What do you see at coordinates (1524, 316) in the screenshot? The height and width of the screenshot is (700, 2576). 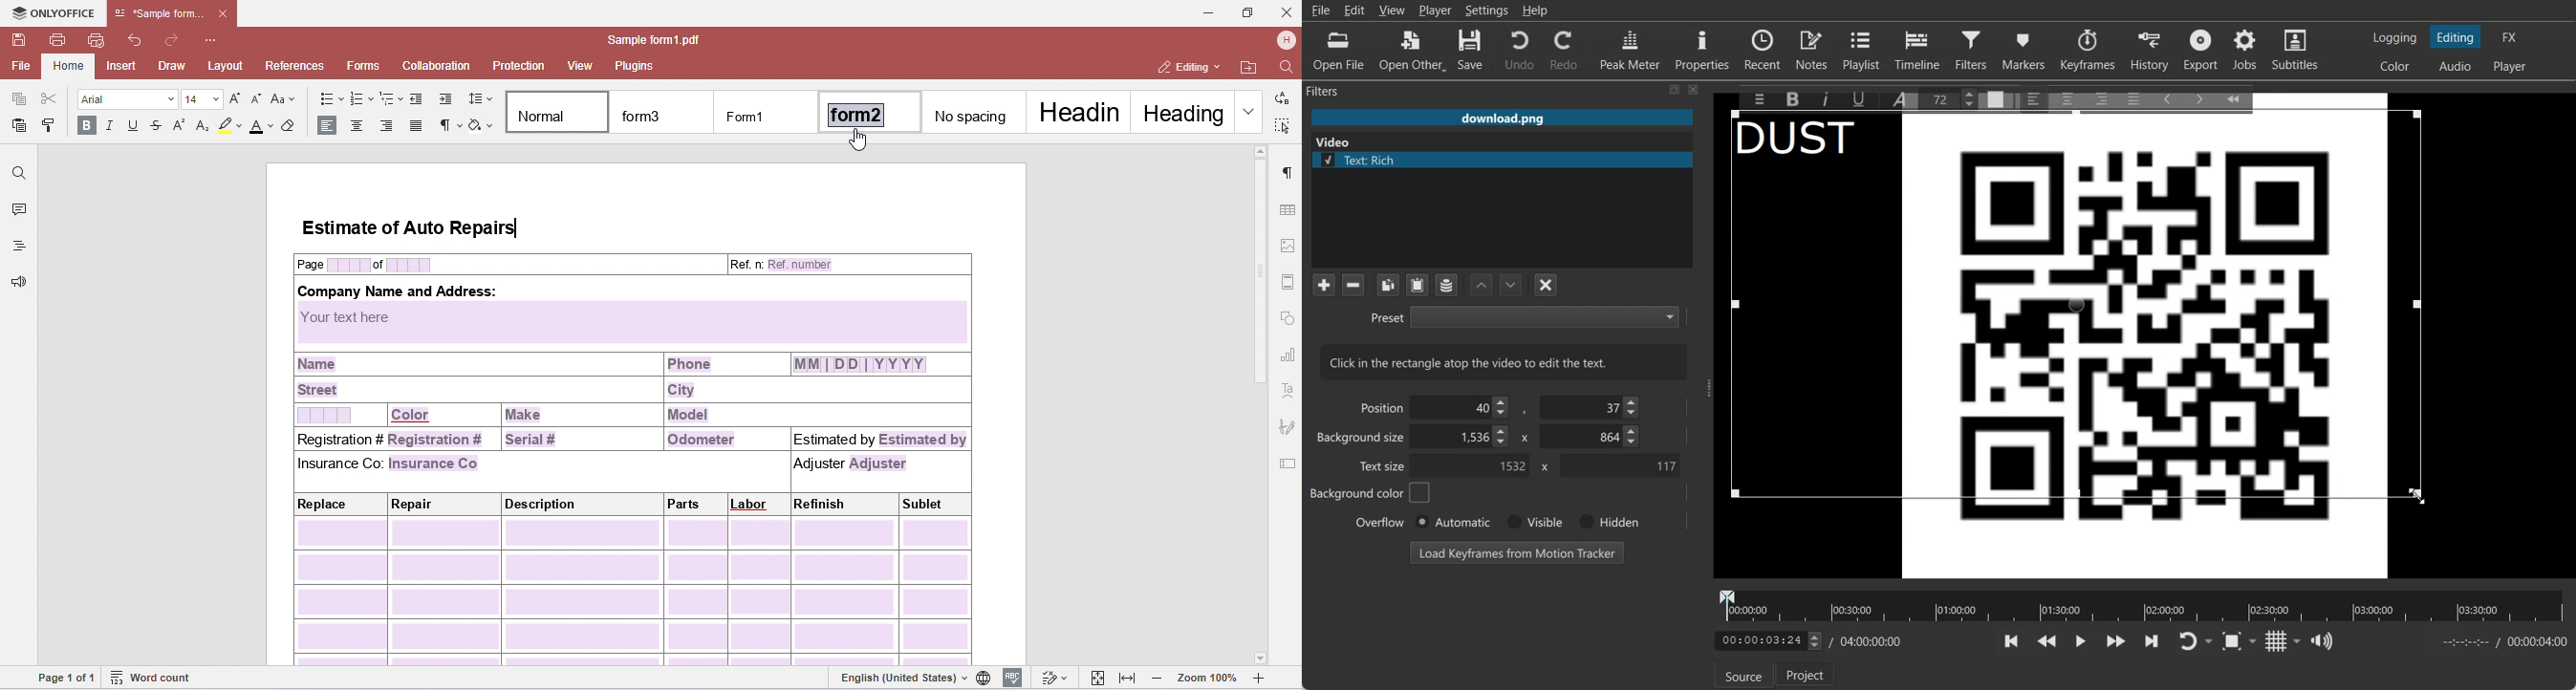 I see `Preset` at bounding box center [1524, 316].